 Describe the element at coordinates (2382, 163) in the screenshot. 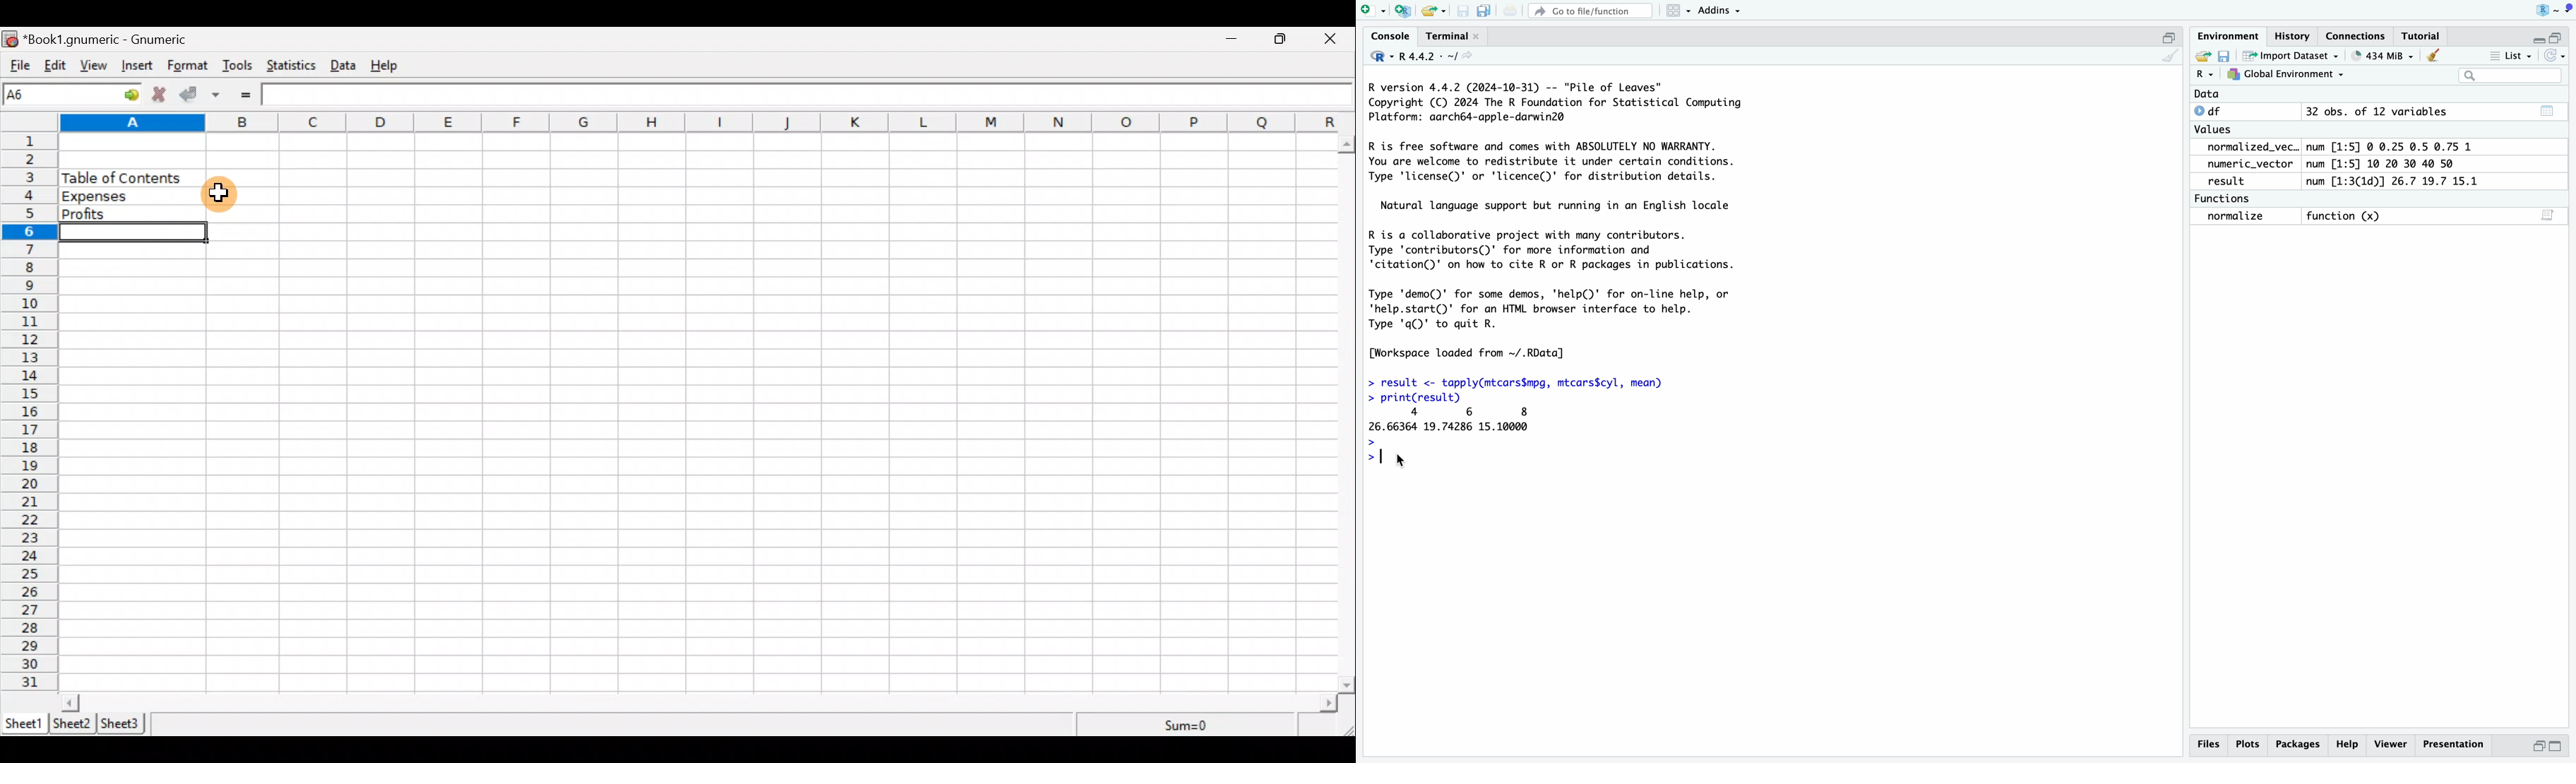

I see `num [1:5] 10 20 30 40 50` at that location.